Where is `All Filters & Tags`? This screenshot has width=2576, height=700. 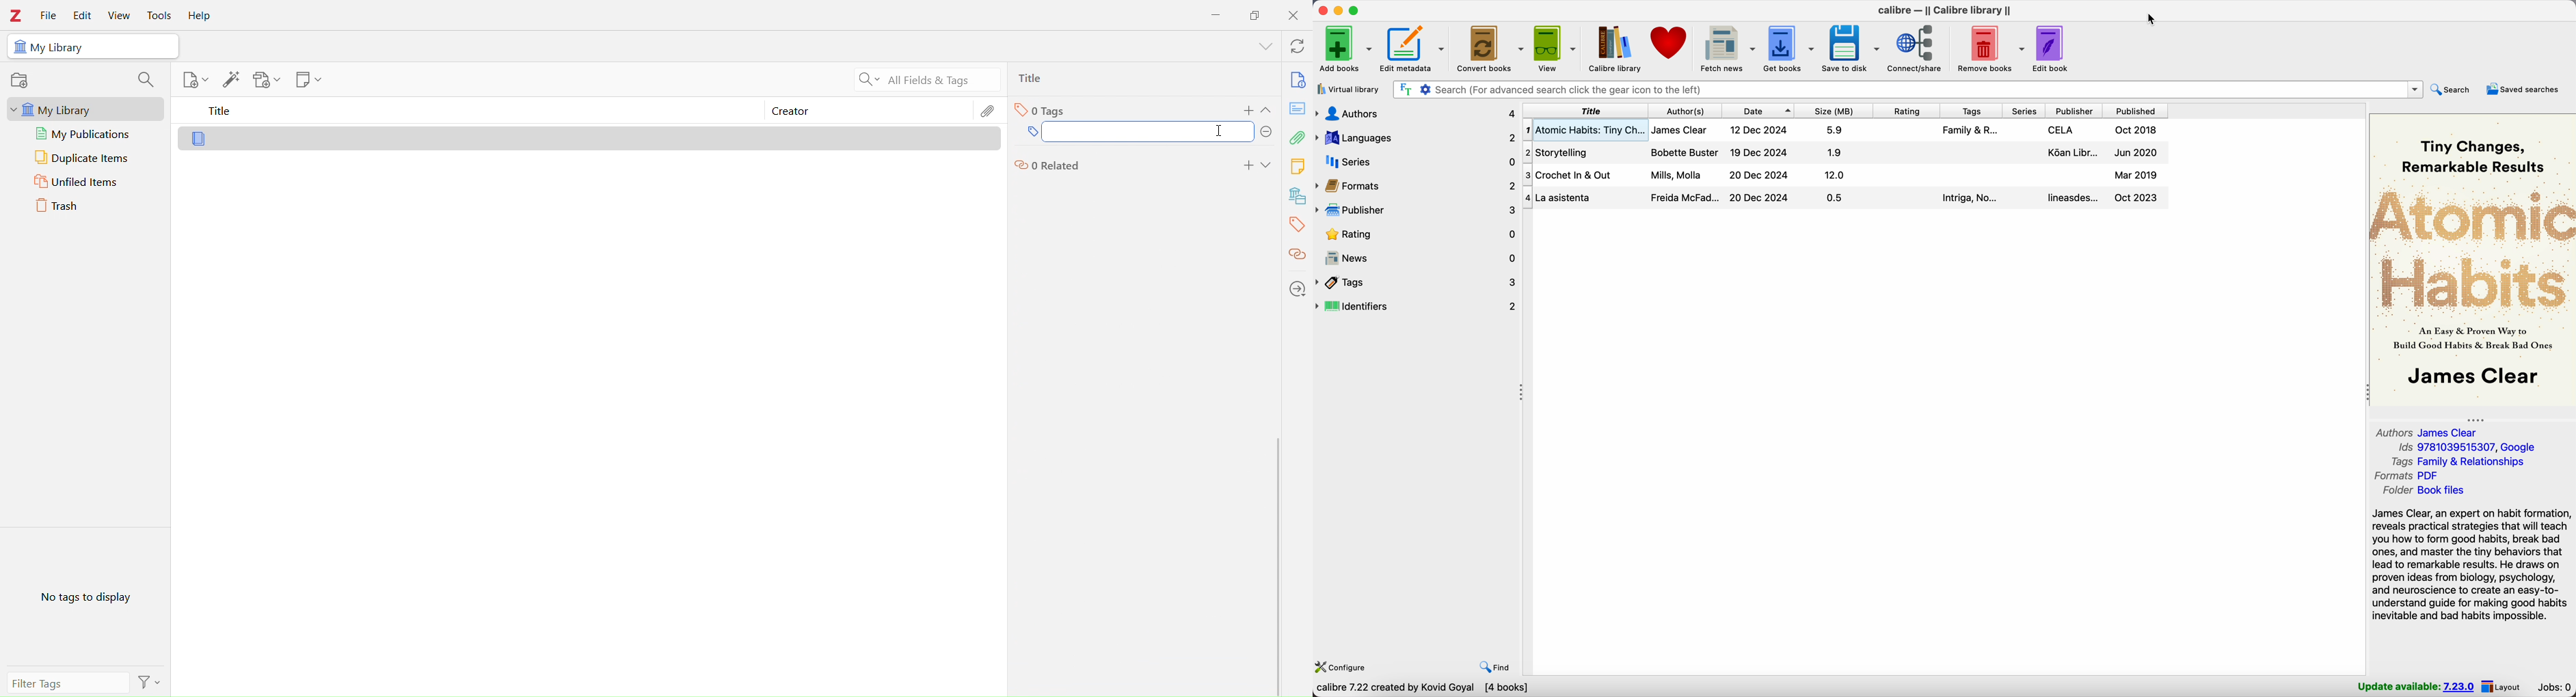 All Filters & Tags is located at coordinates (924, 81).